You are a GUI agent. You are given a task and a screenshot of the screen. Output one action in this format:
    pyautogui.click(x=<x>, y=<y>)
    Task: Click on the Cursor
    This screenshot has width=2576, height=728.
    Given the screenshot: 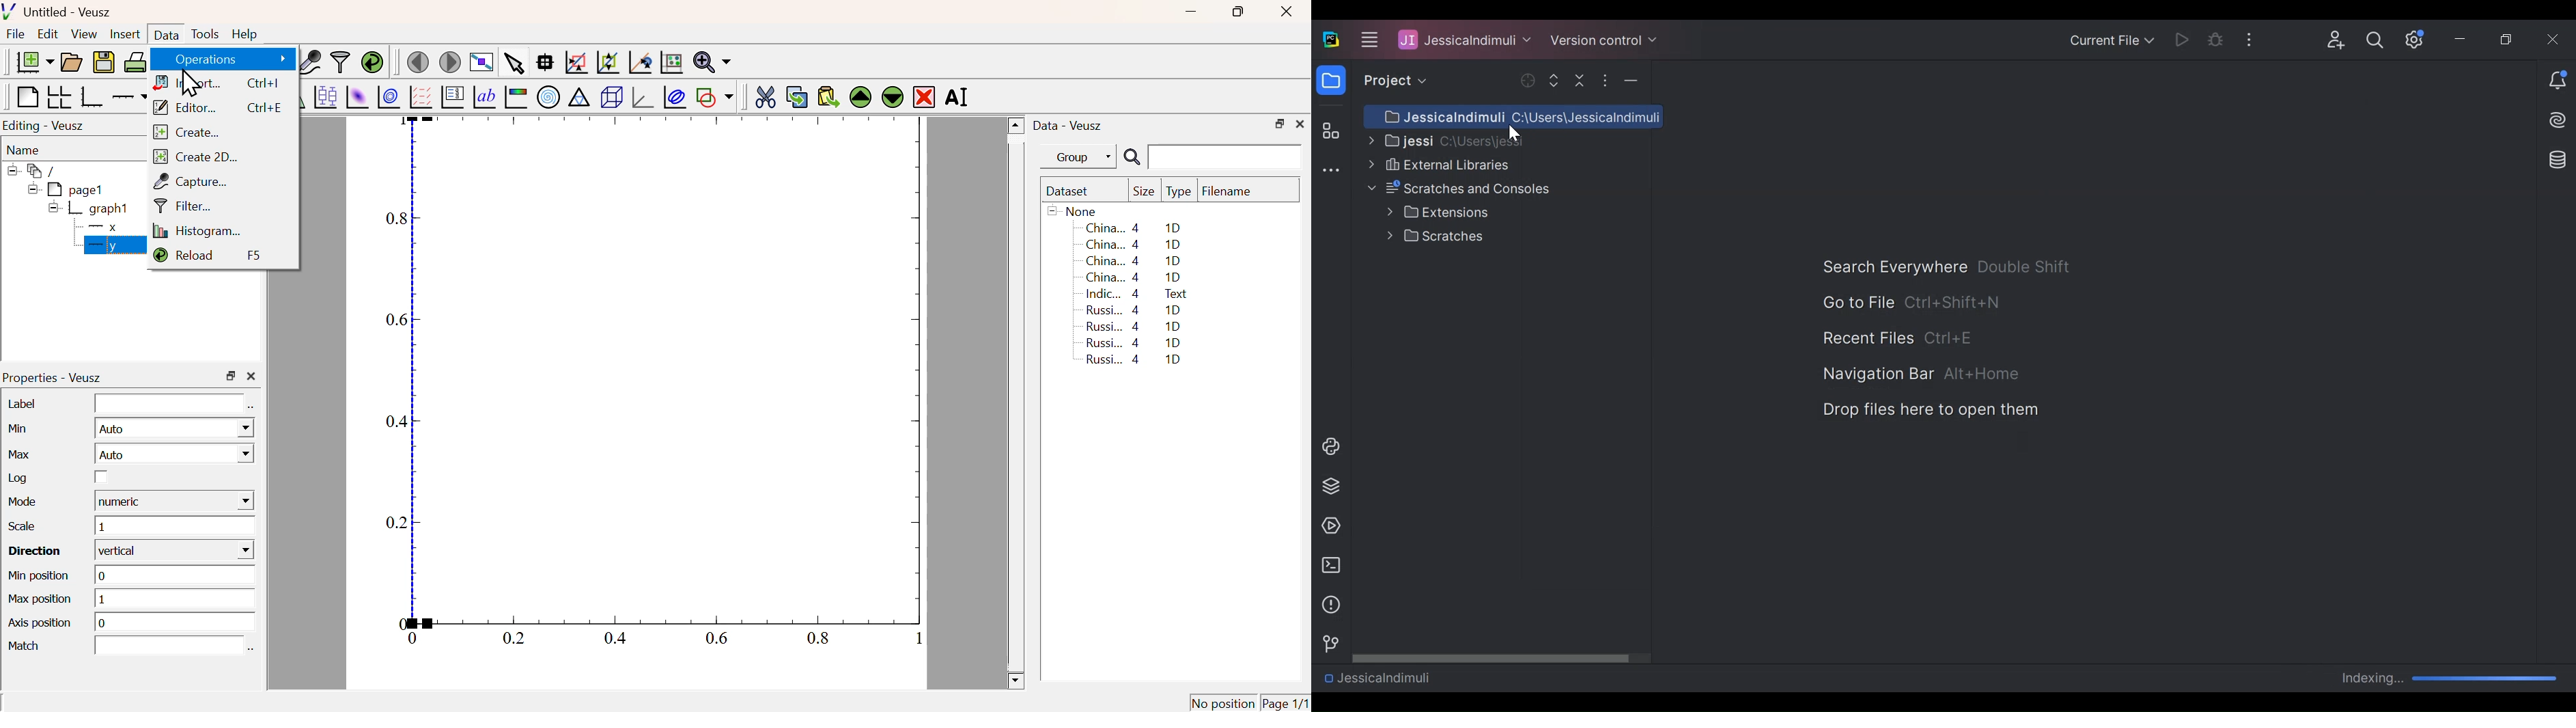 What is the action you would take?
    pyautogui.click(x=191, y=84)
    